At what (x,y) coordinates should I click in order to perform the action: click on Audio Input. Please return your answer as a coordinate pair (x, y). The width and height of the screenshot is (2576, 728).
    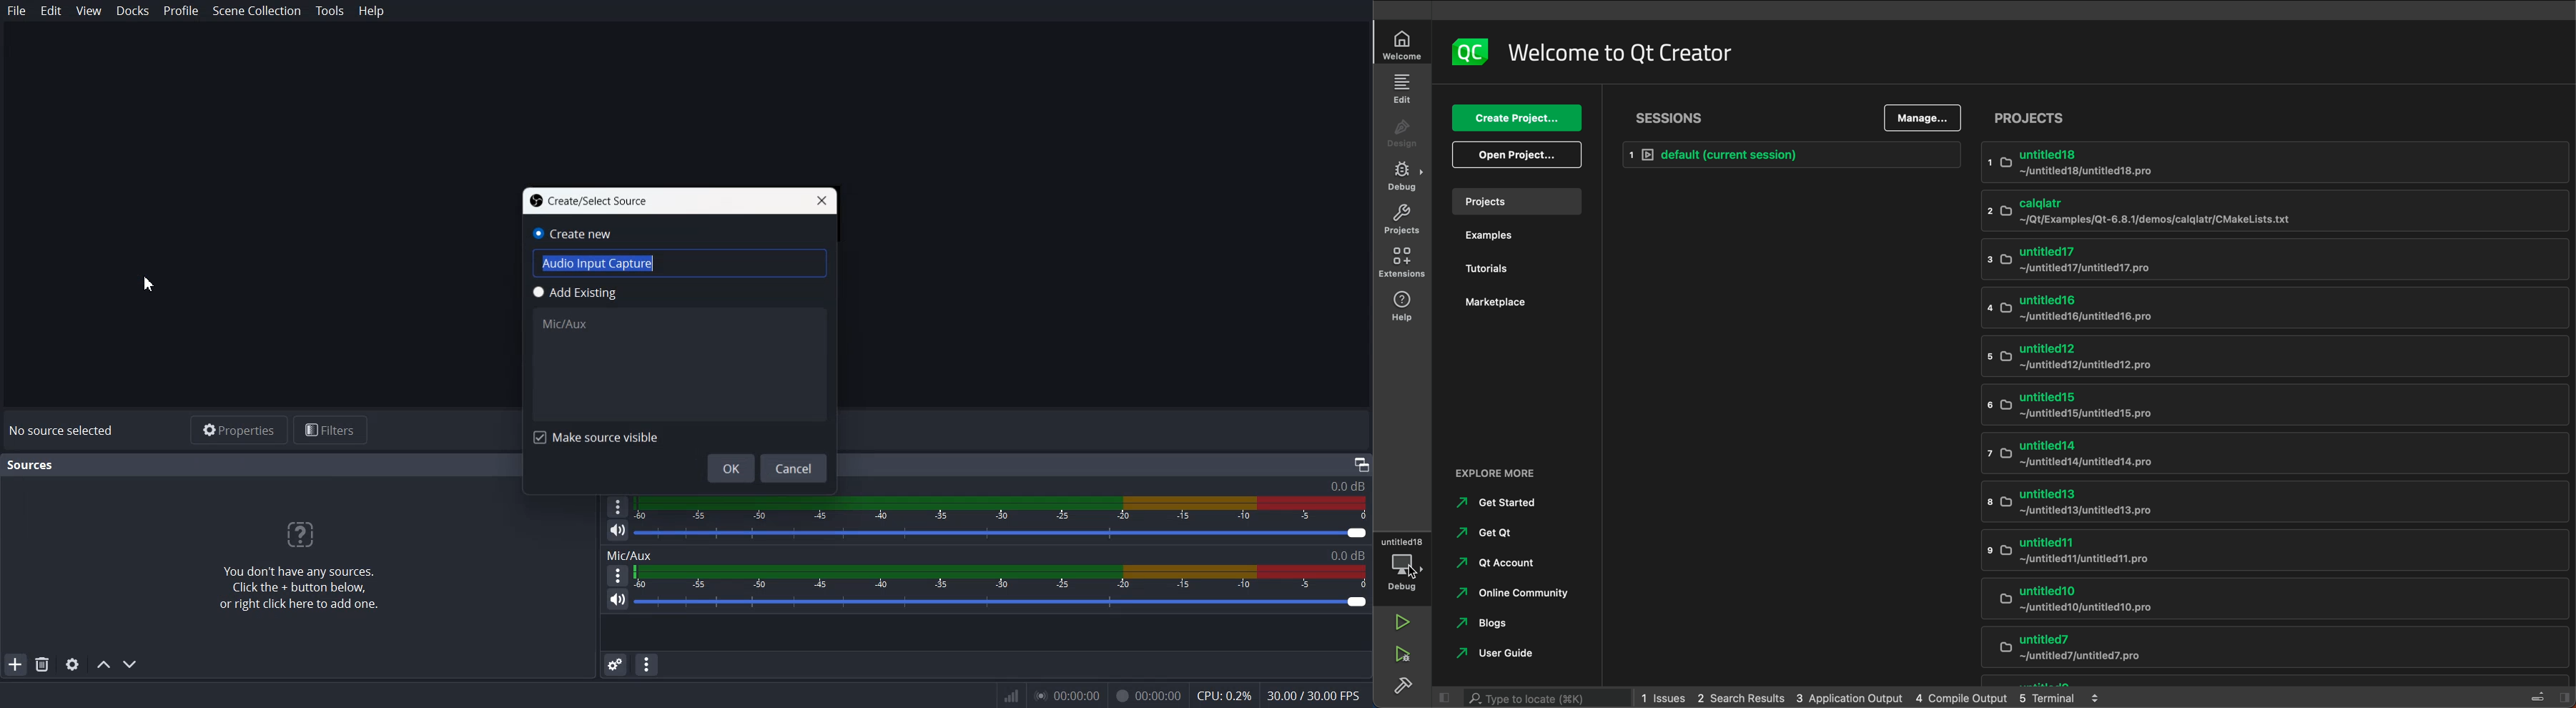
    Looking at the image, I should click on (598, 264).